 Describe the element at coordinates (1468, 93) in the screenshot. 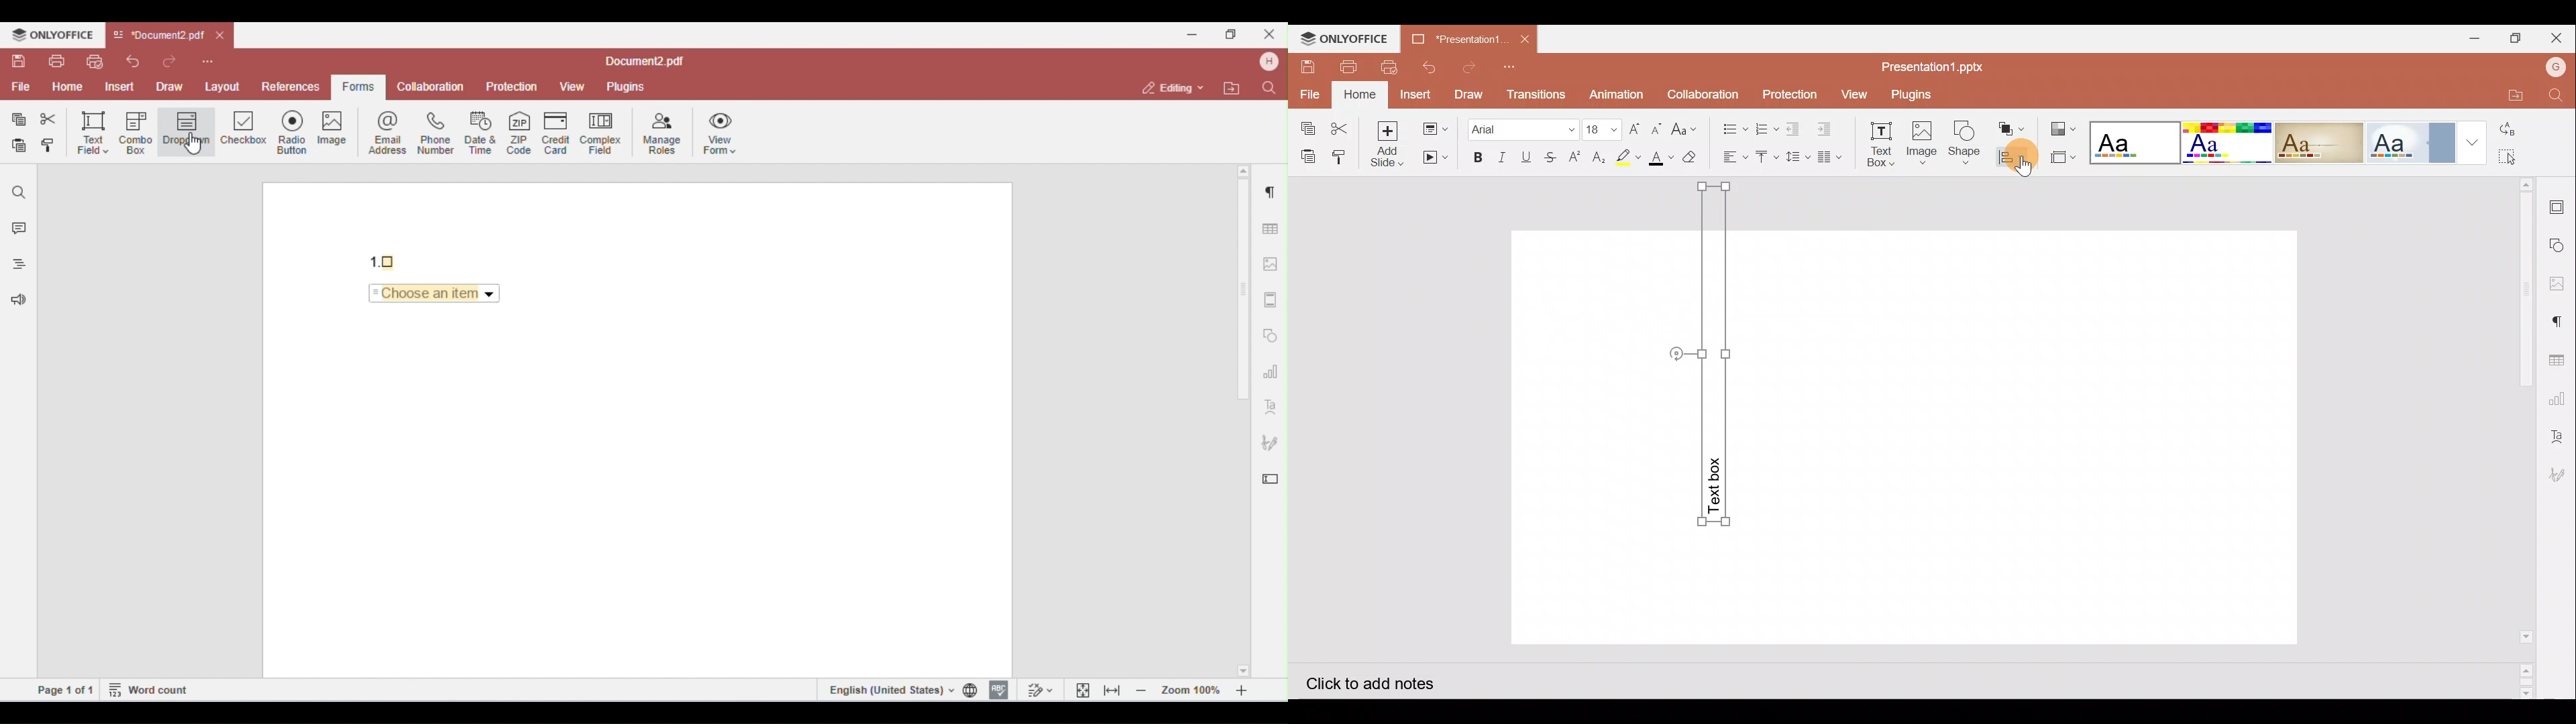

I see `Draw` at that location.